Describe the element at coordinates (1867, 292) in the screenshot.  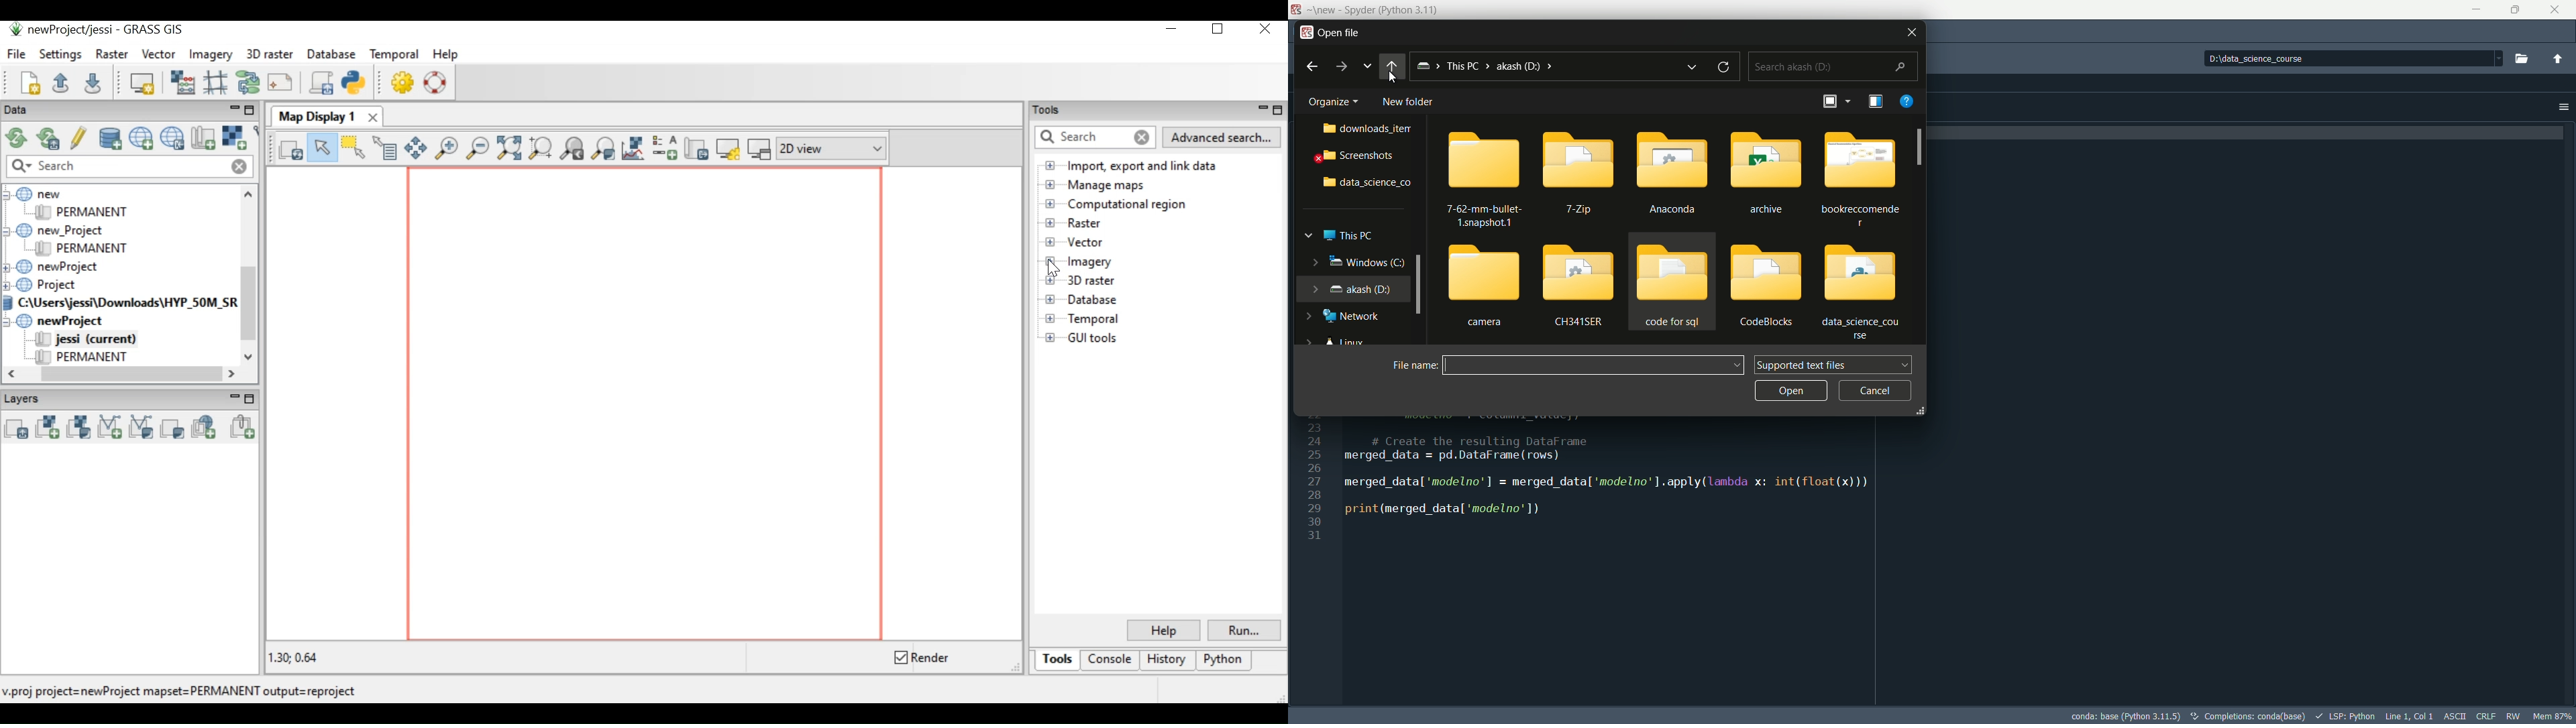
I see `data_science_cou
se` at that location.